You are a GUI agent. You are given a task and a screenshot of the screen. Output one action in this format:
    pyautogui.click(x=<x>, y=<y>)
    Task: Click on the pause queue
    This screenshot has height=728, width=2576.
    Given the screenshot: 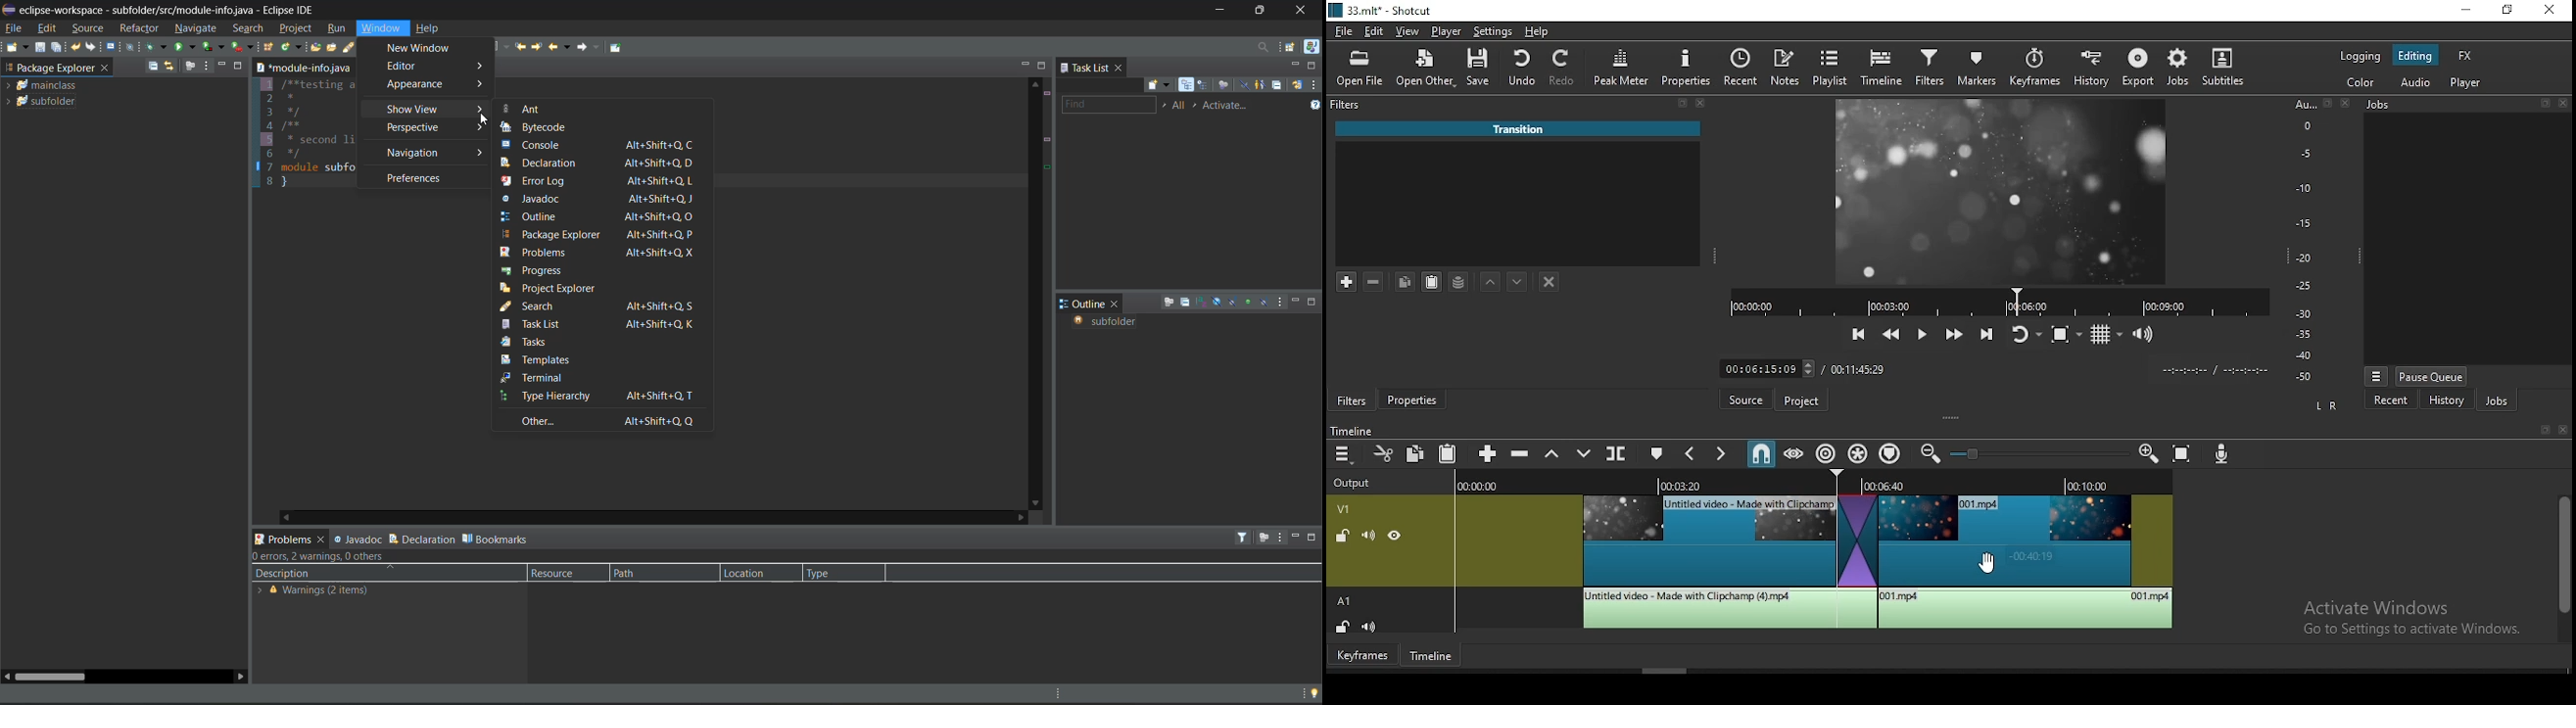 What is the action you would take?
    pyautogui.click(x=2432, y=377)
    